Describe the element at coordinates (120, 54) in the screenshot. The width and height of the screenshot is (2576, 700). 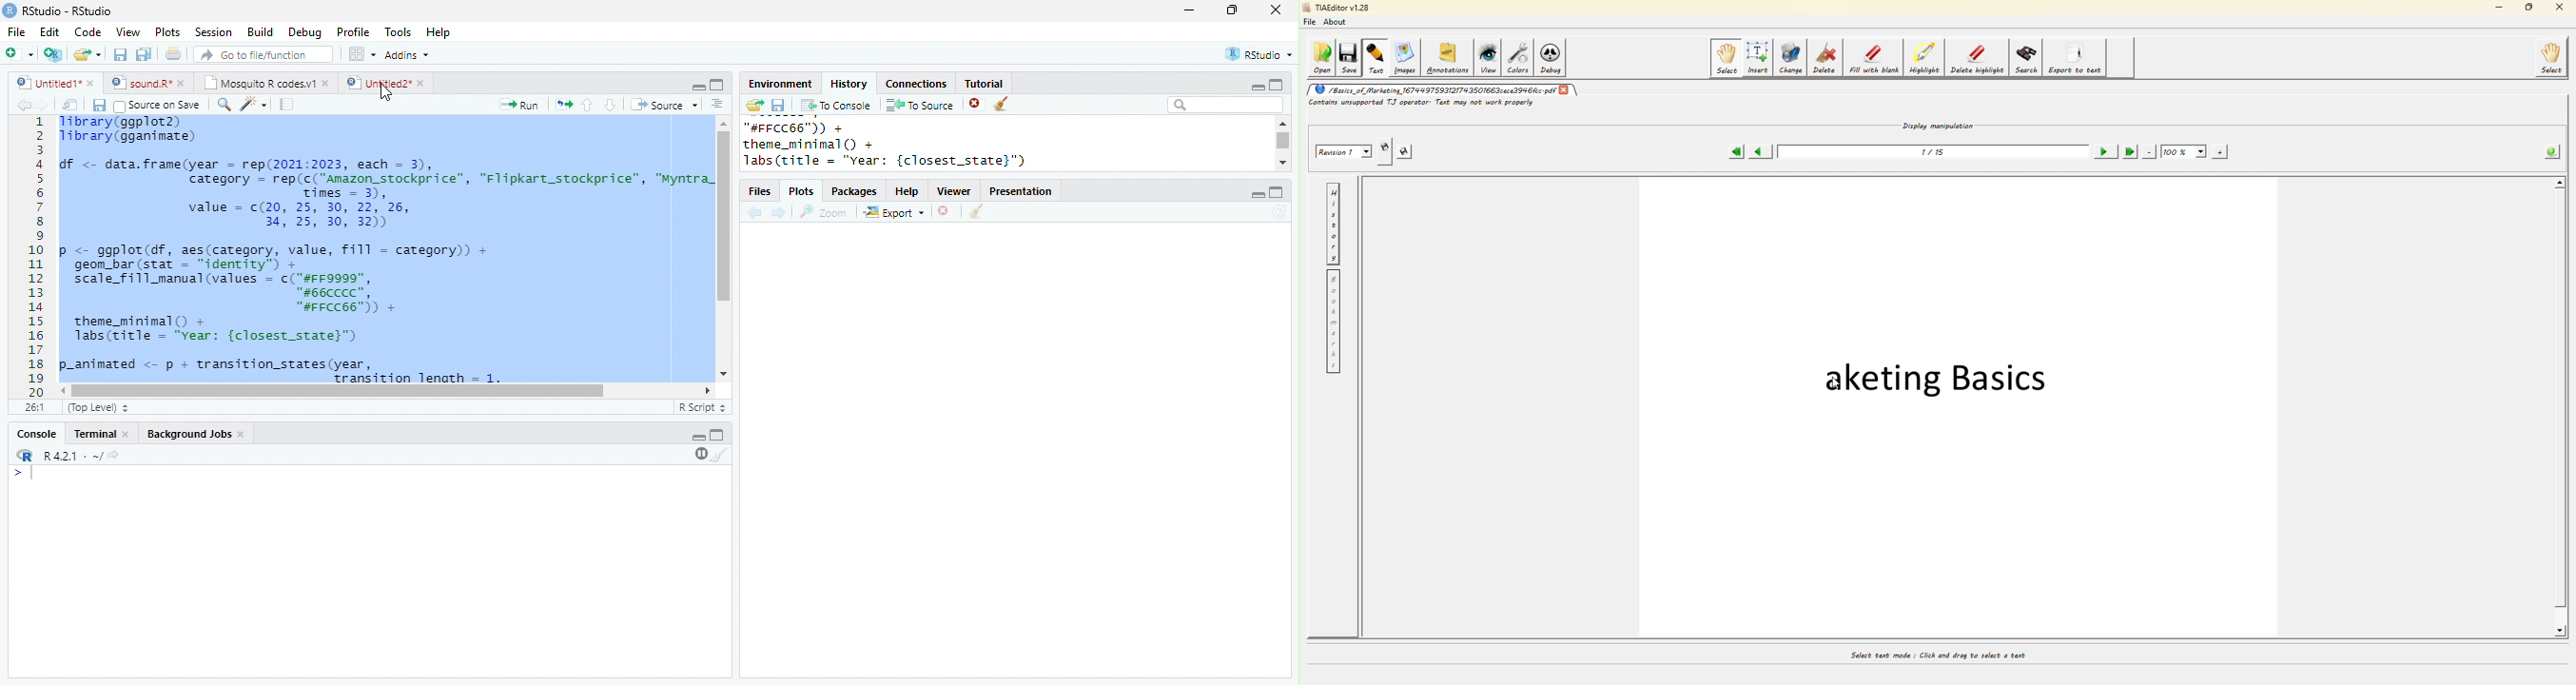
I see `save` at that location.